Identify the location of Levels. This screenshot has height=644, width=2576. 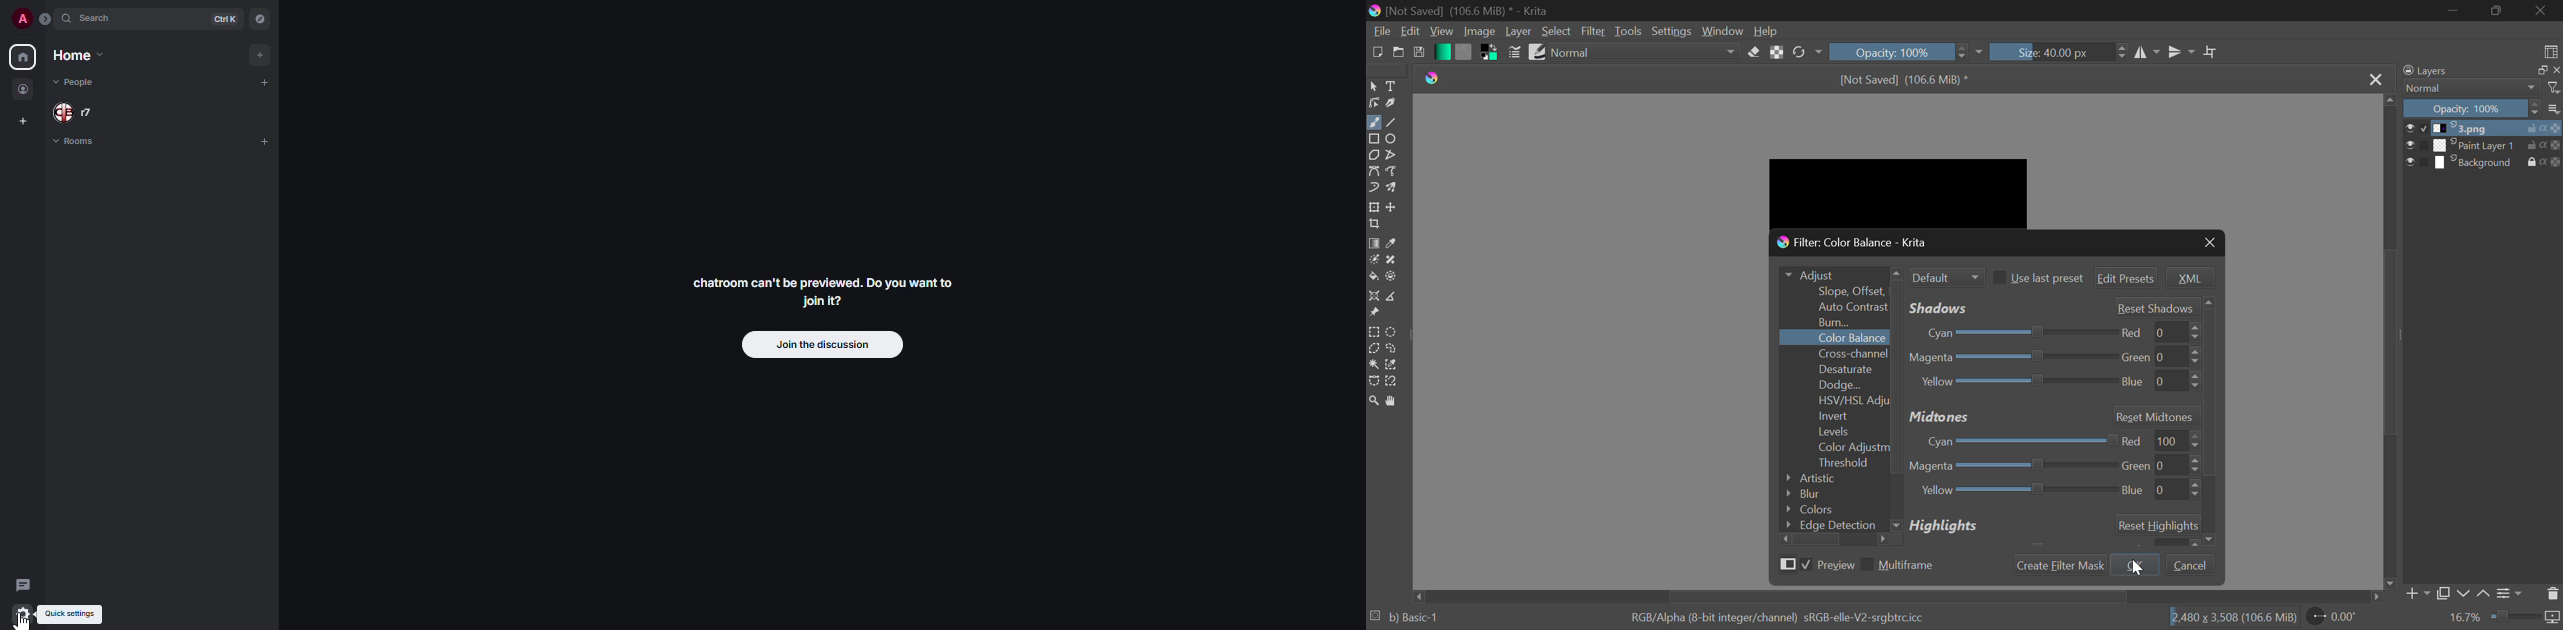
(1835, 432).